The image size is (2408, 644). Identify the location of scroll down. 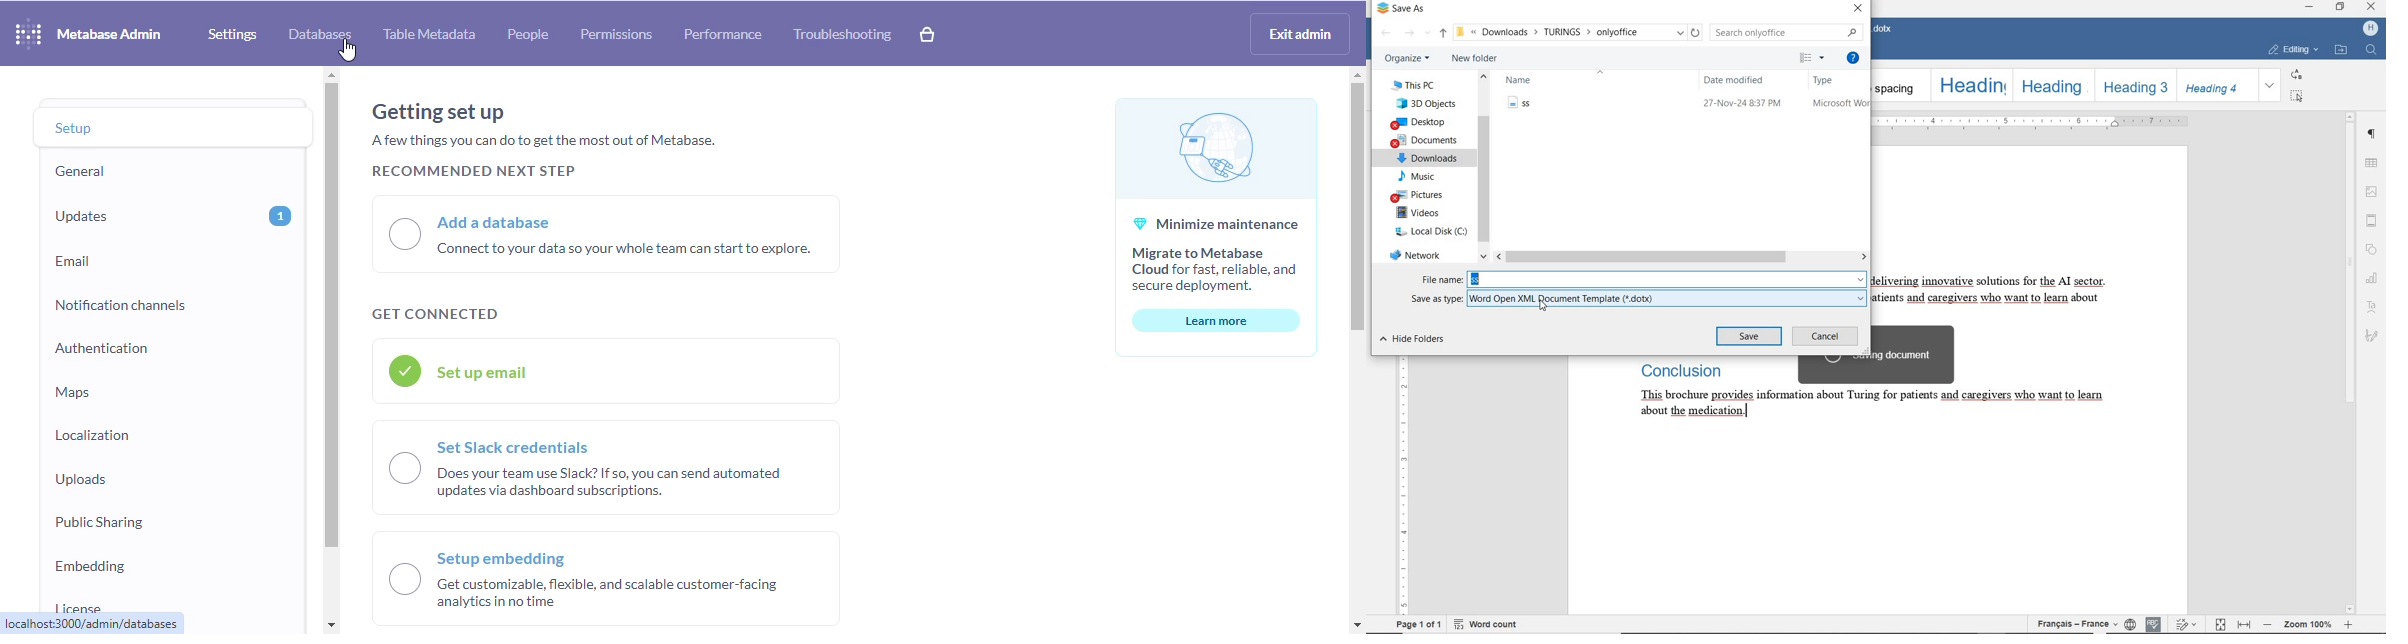
(1484, 257).